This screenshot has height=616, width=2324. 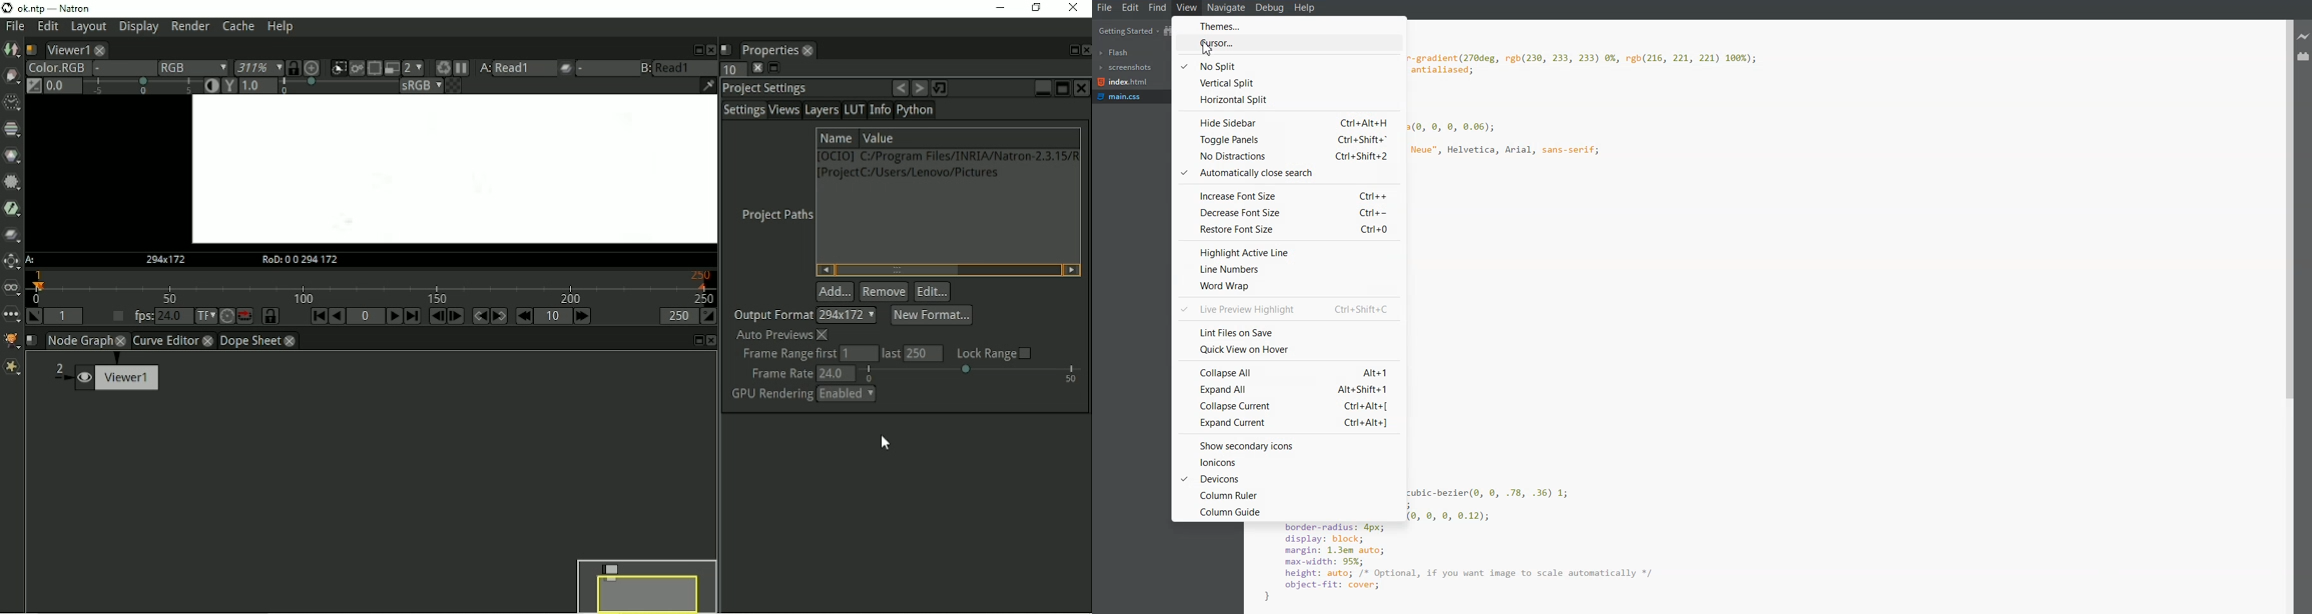 I want to click on Project Settings, so click(x=764, y=89).